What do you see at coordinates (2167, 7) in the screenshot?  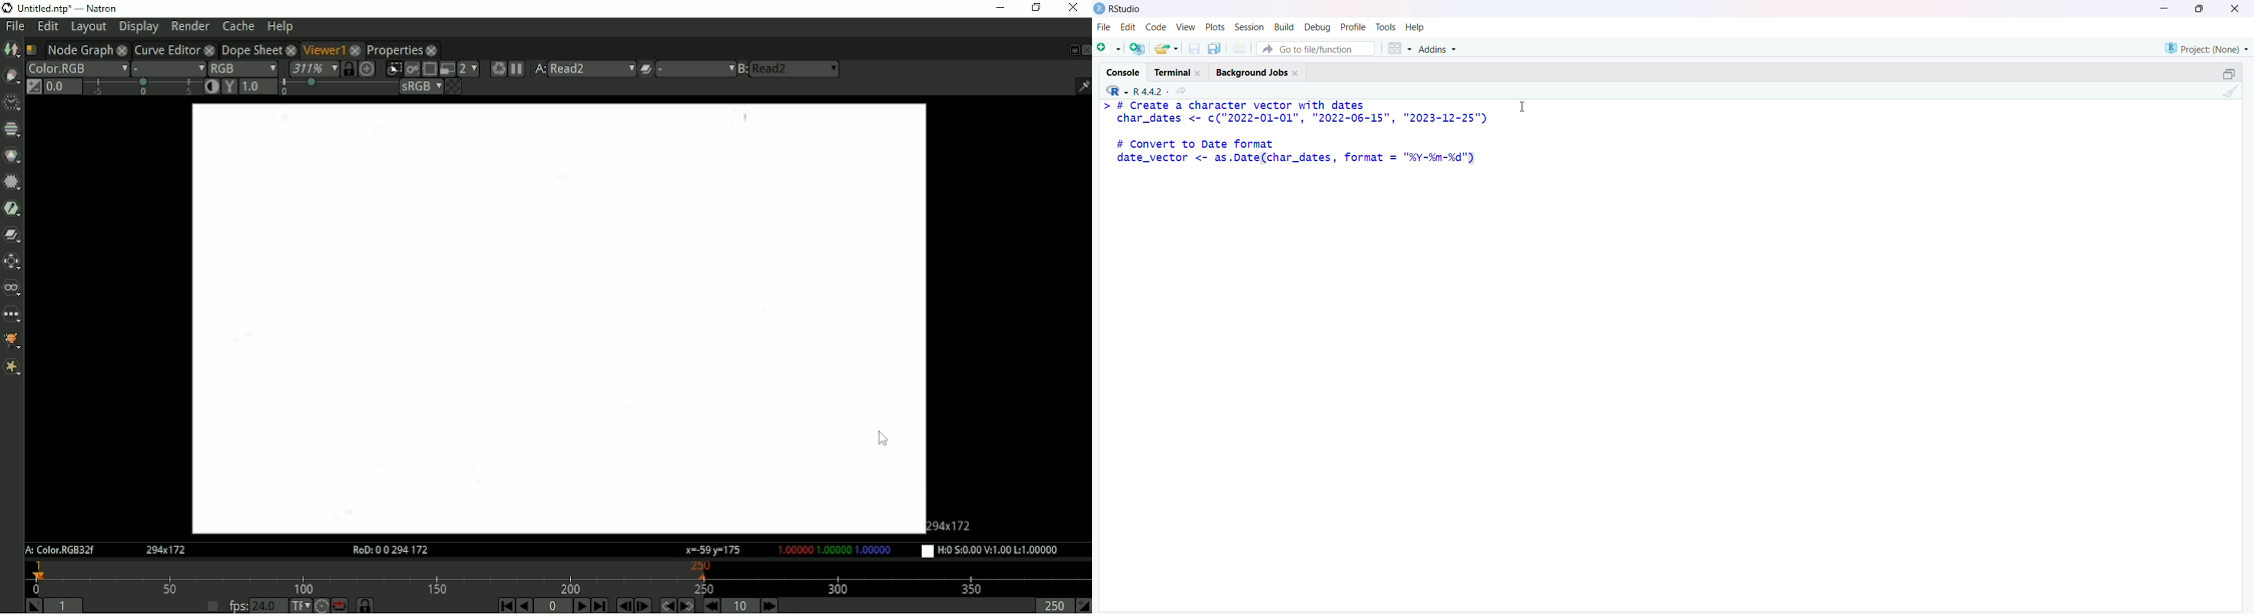 I see `Minimize` at bounding box center [2167, 7].